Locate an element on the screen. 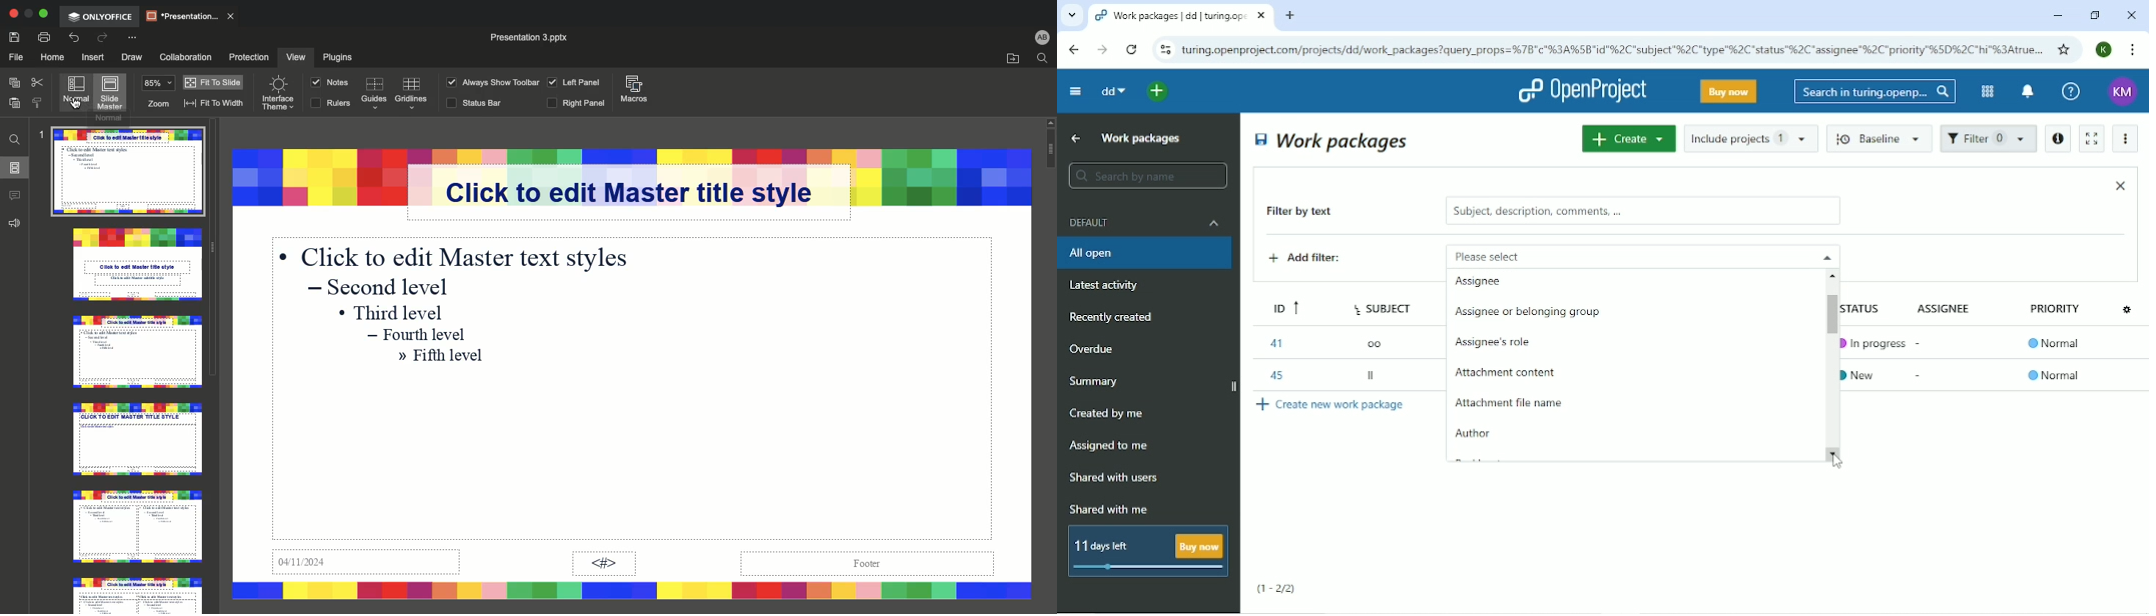 Image resolution: width=2156 pixels, height=616 pixels. Cursor is located at coordinates (76, 98).